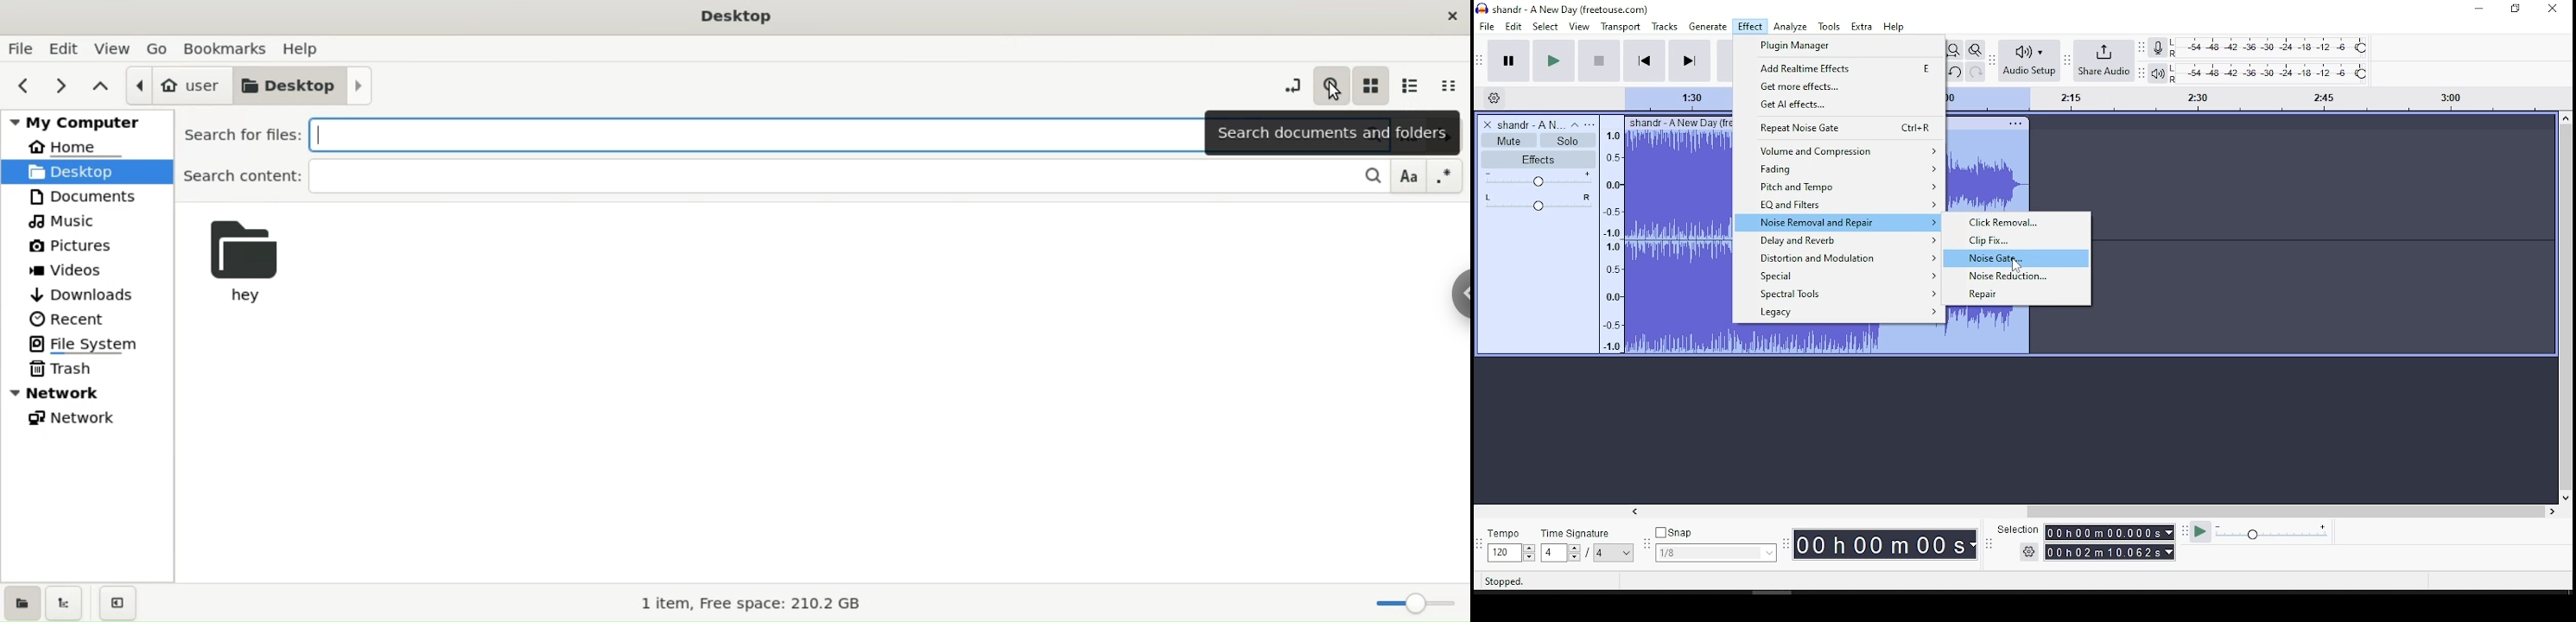 This screenshot has height=644, width=2576. I want to click on redo, so click(1976, 71).